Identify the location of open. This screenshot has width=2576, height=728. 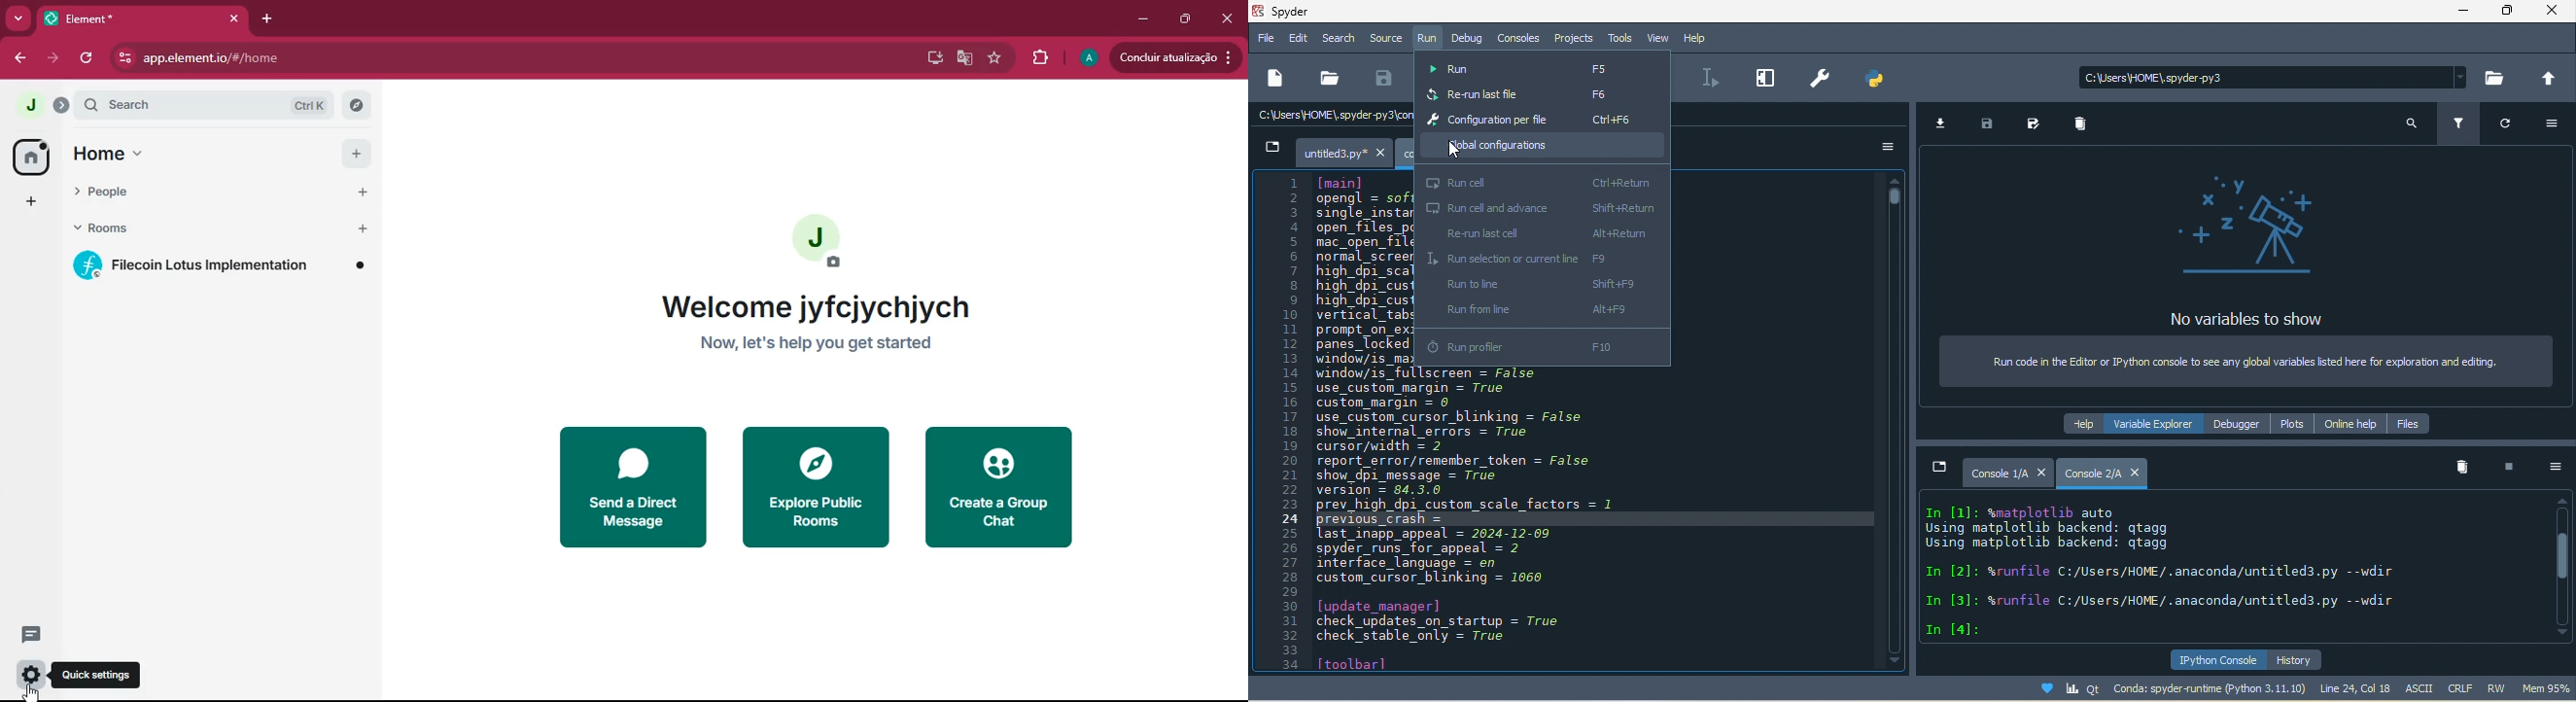
(1327, 78).